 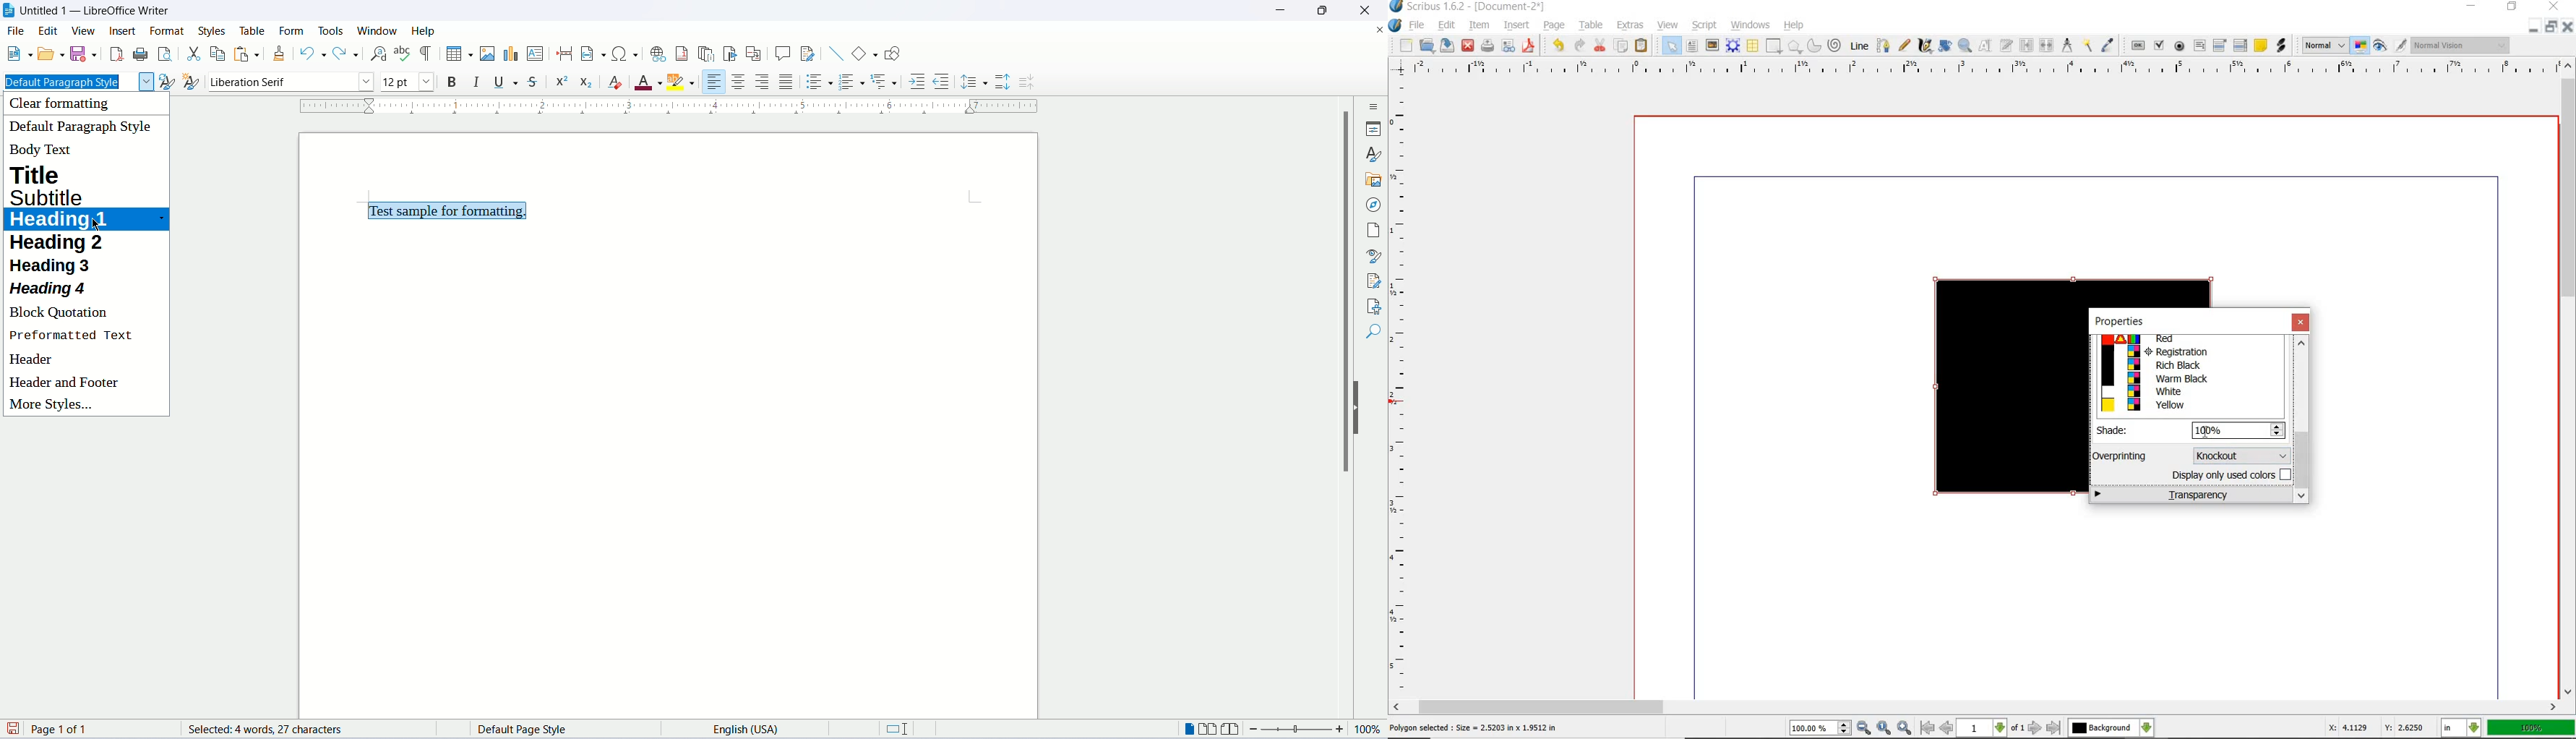 I want to click on insert image, so click(x=486, y=54).